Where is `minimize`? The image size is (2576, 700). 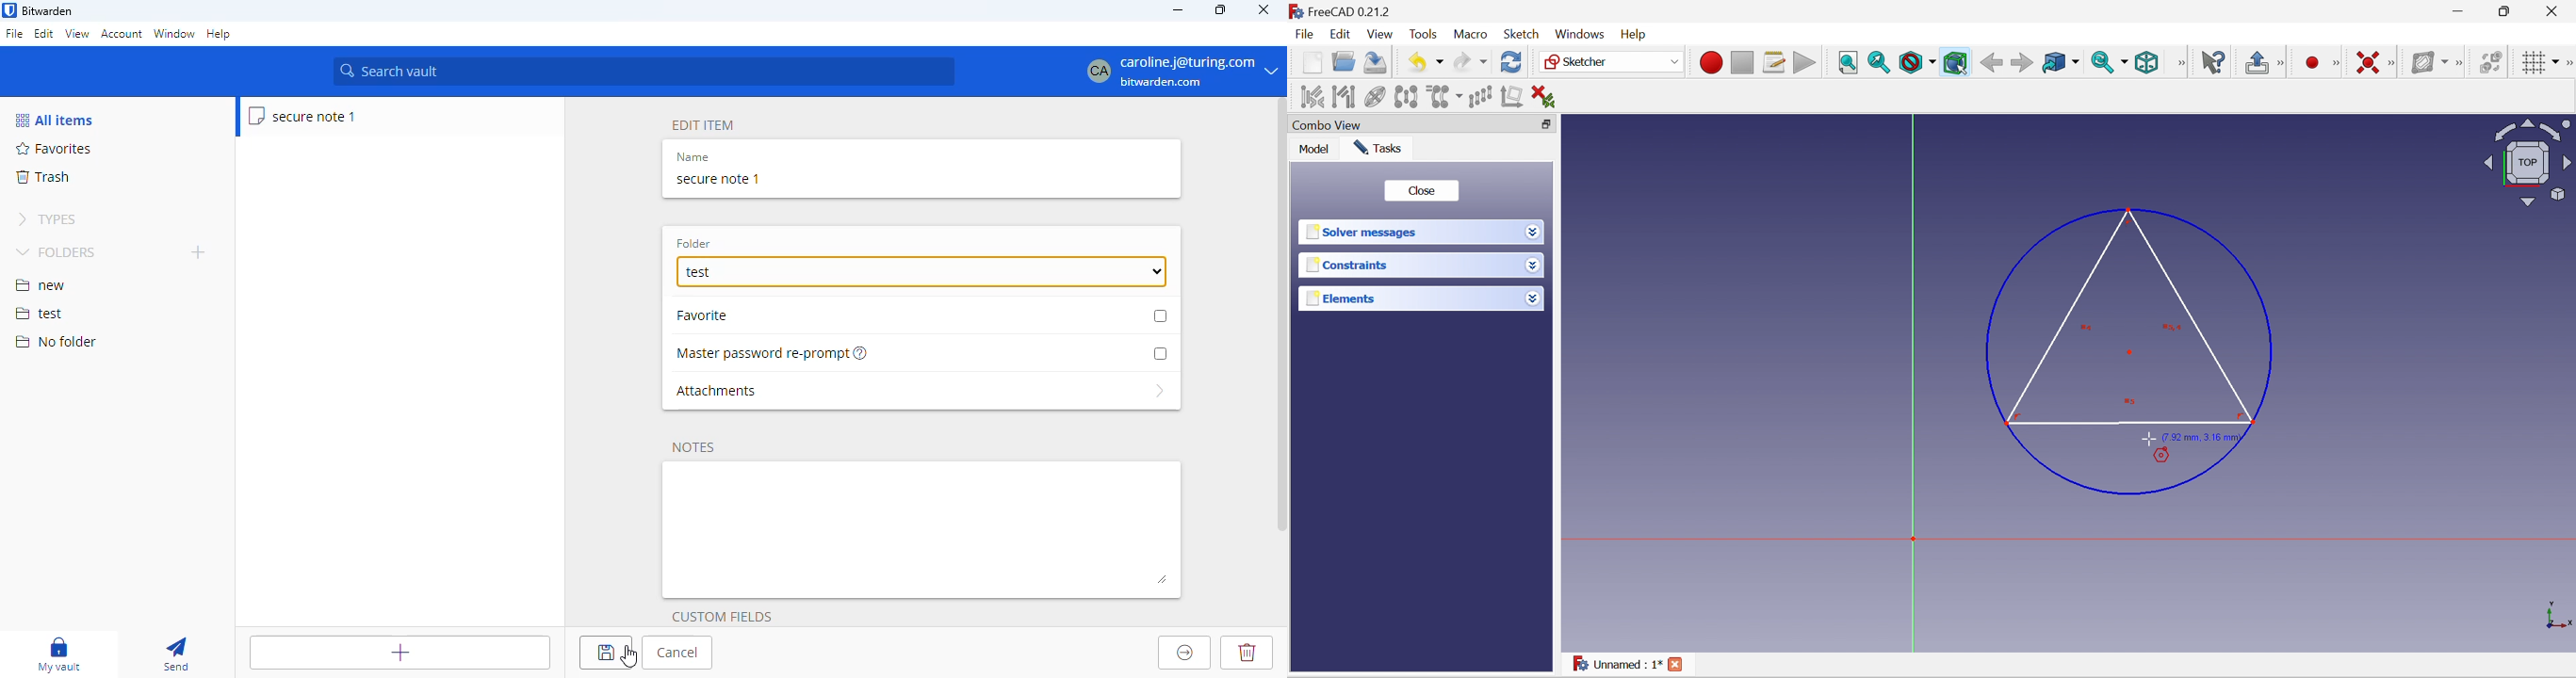 minimize is located at coordinates (1177, 9).